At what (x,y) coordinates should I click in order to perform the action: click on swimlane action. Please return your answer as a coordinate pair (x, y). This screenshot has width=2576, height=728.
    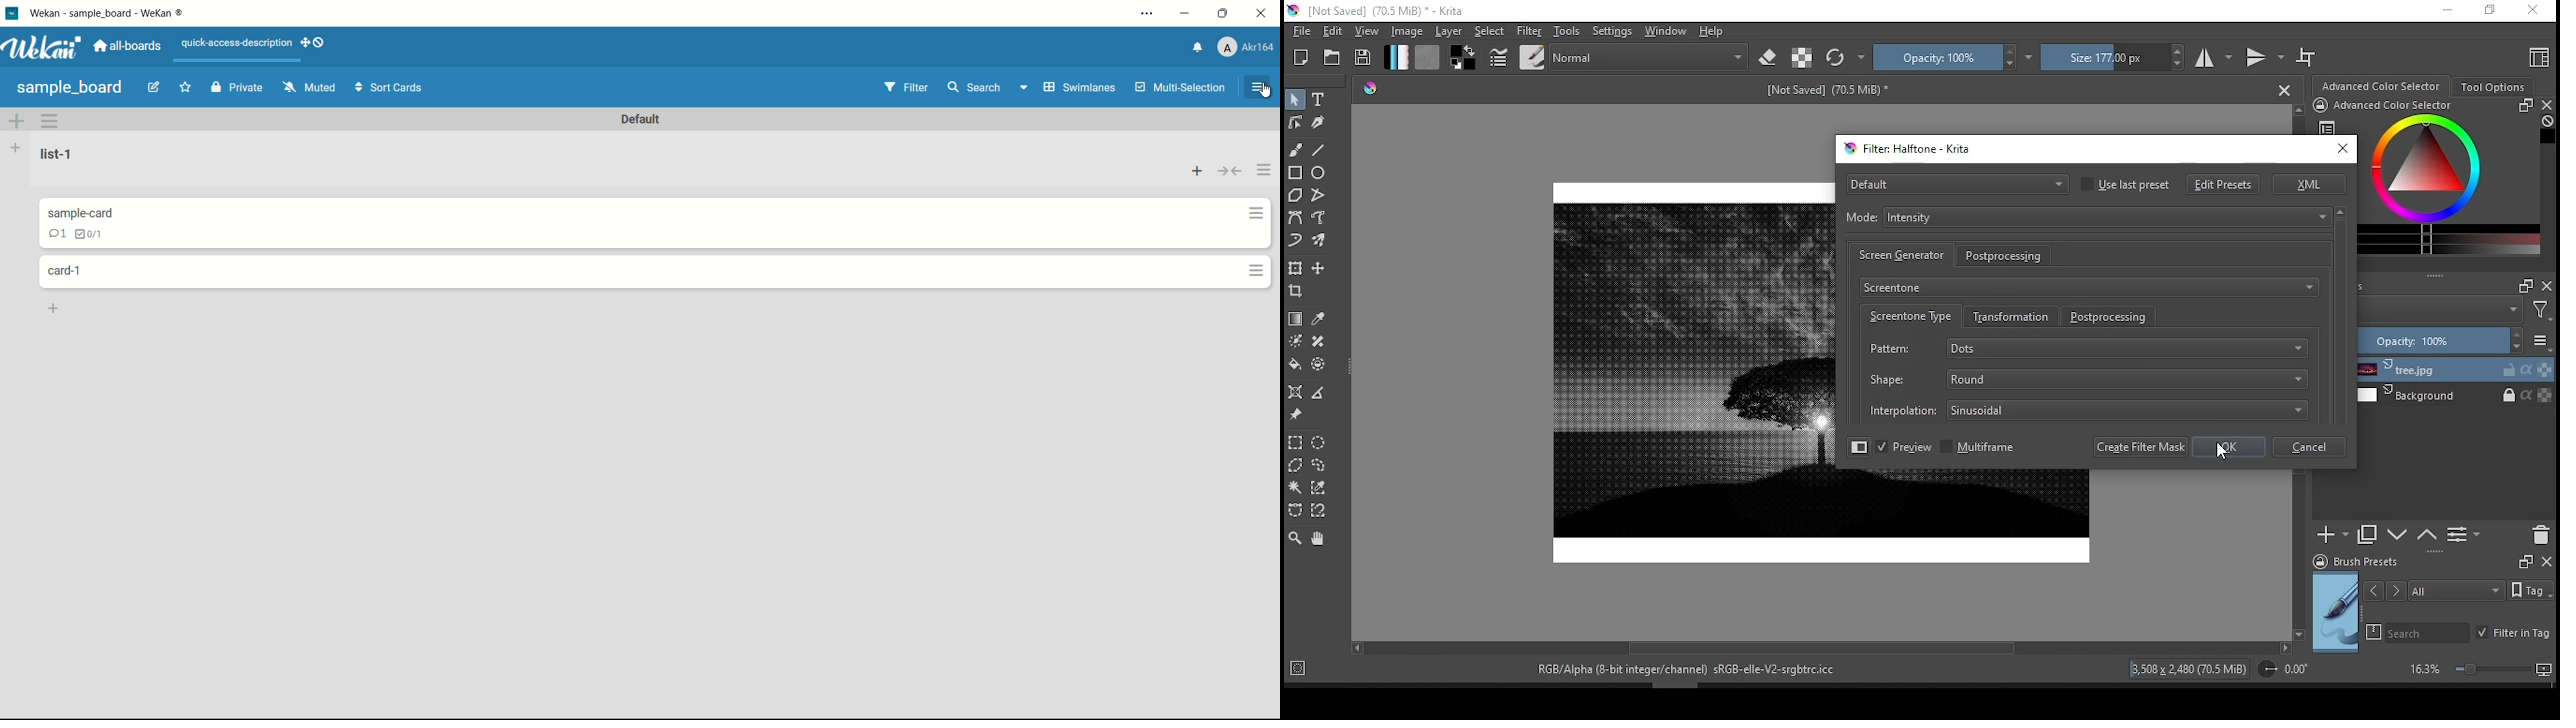
    Looking at the image, I should click on (50, 119).